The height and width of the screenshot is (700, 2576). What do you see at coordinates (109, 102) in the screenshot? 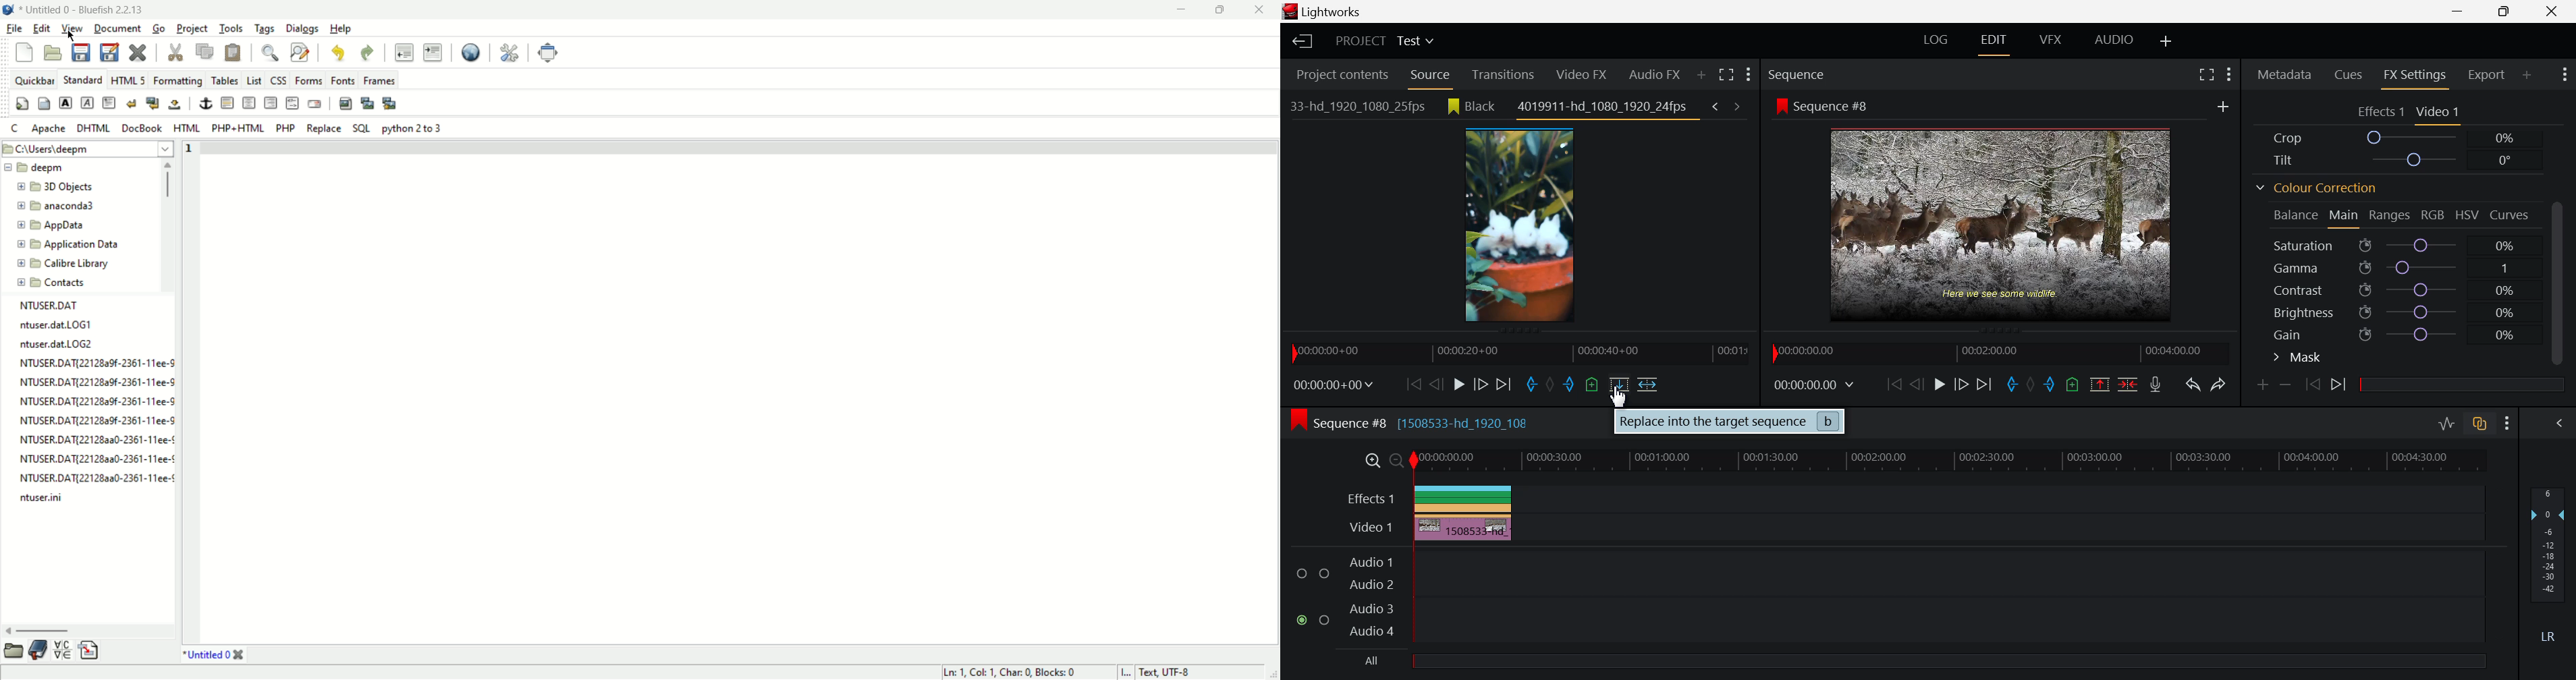
I see `paragraph` at bounding box center [109, 102].